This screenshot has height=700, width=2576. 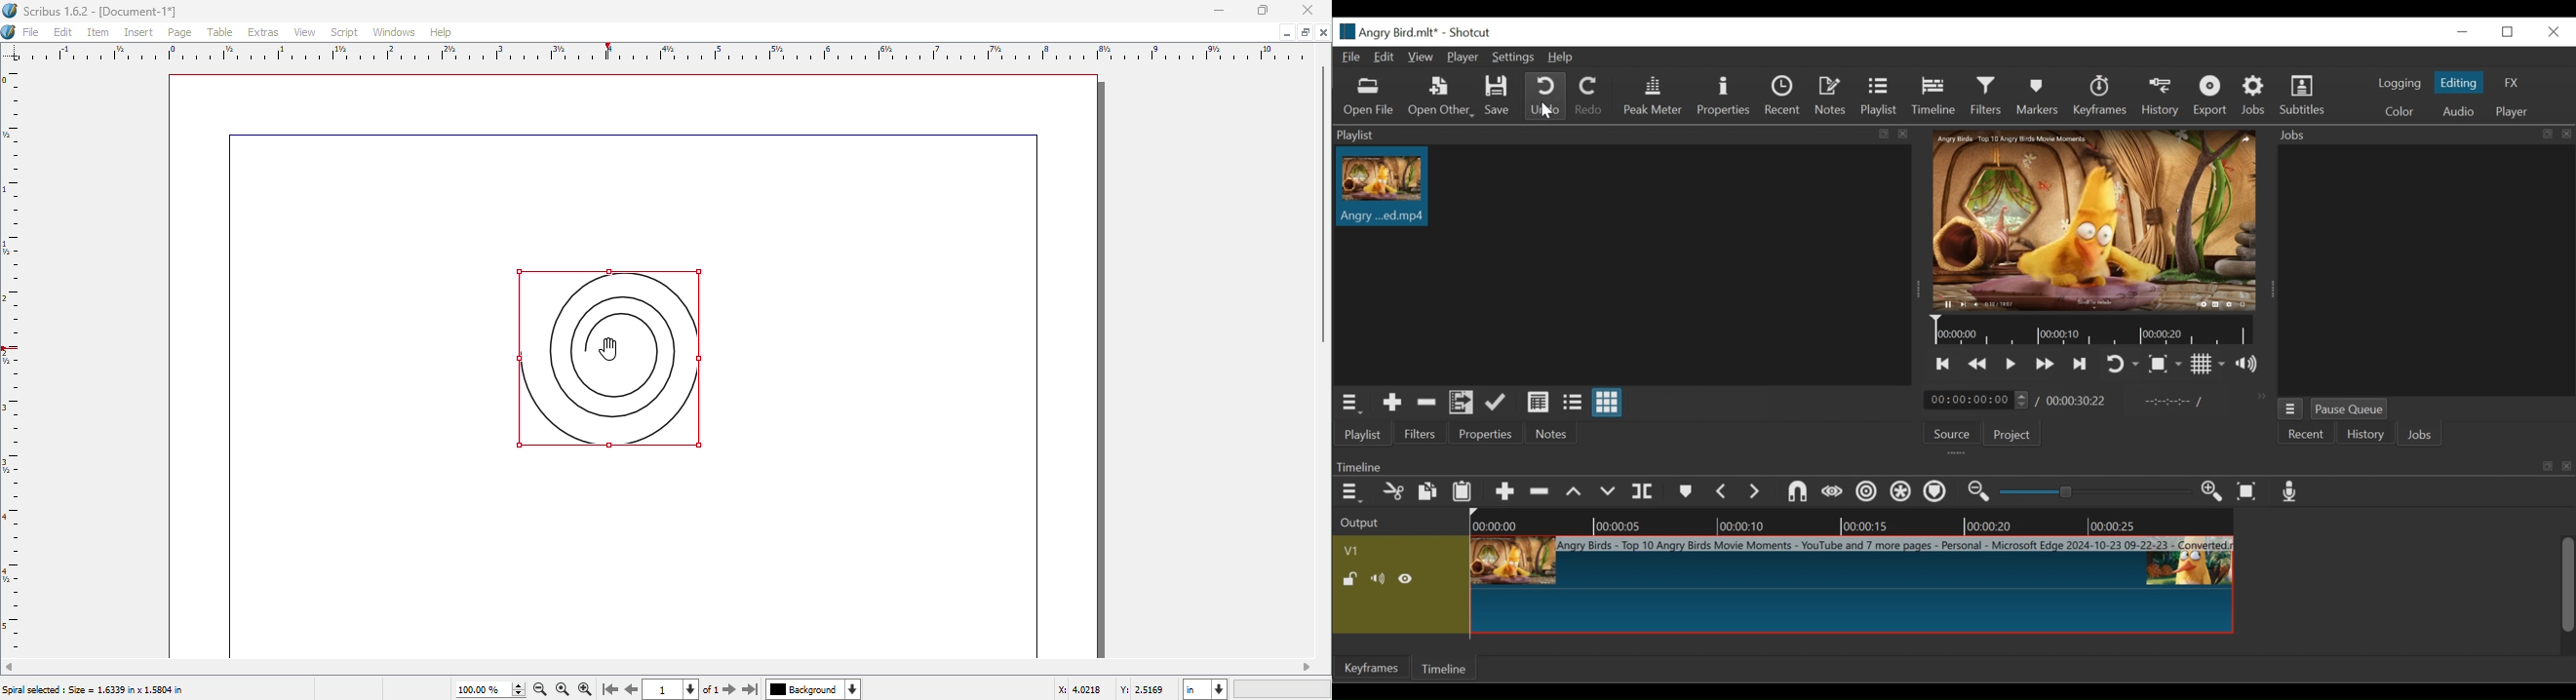 What do you see at coordinates (2038, 94) in the screenshot?
I see `Markers` at bounding box center [2038, 94].